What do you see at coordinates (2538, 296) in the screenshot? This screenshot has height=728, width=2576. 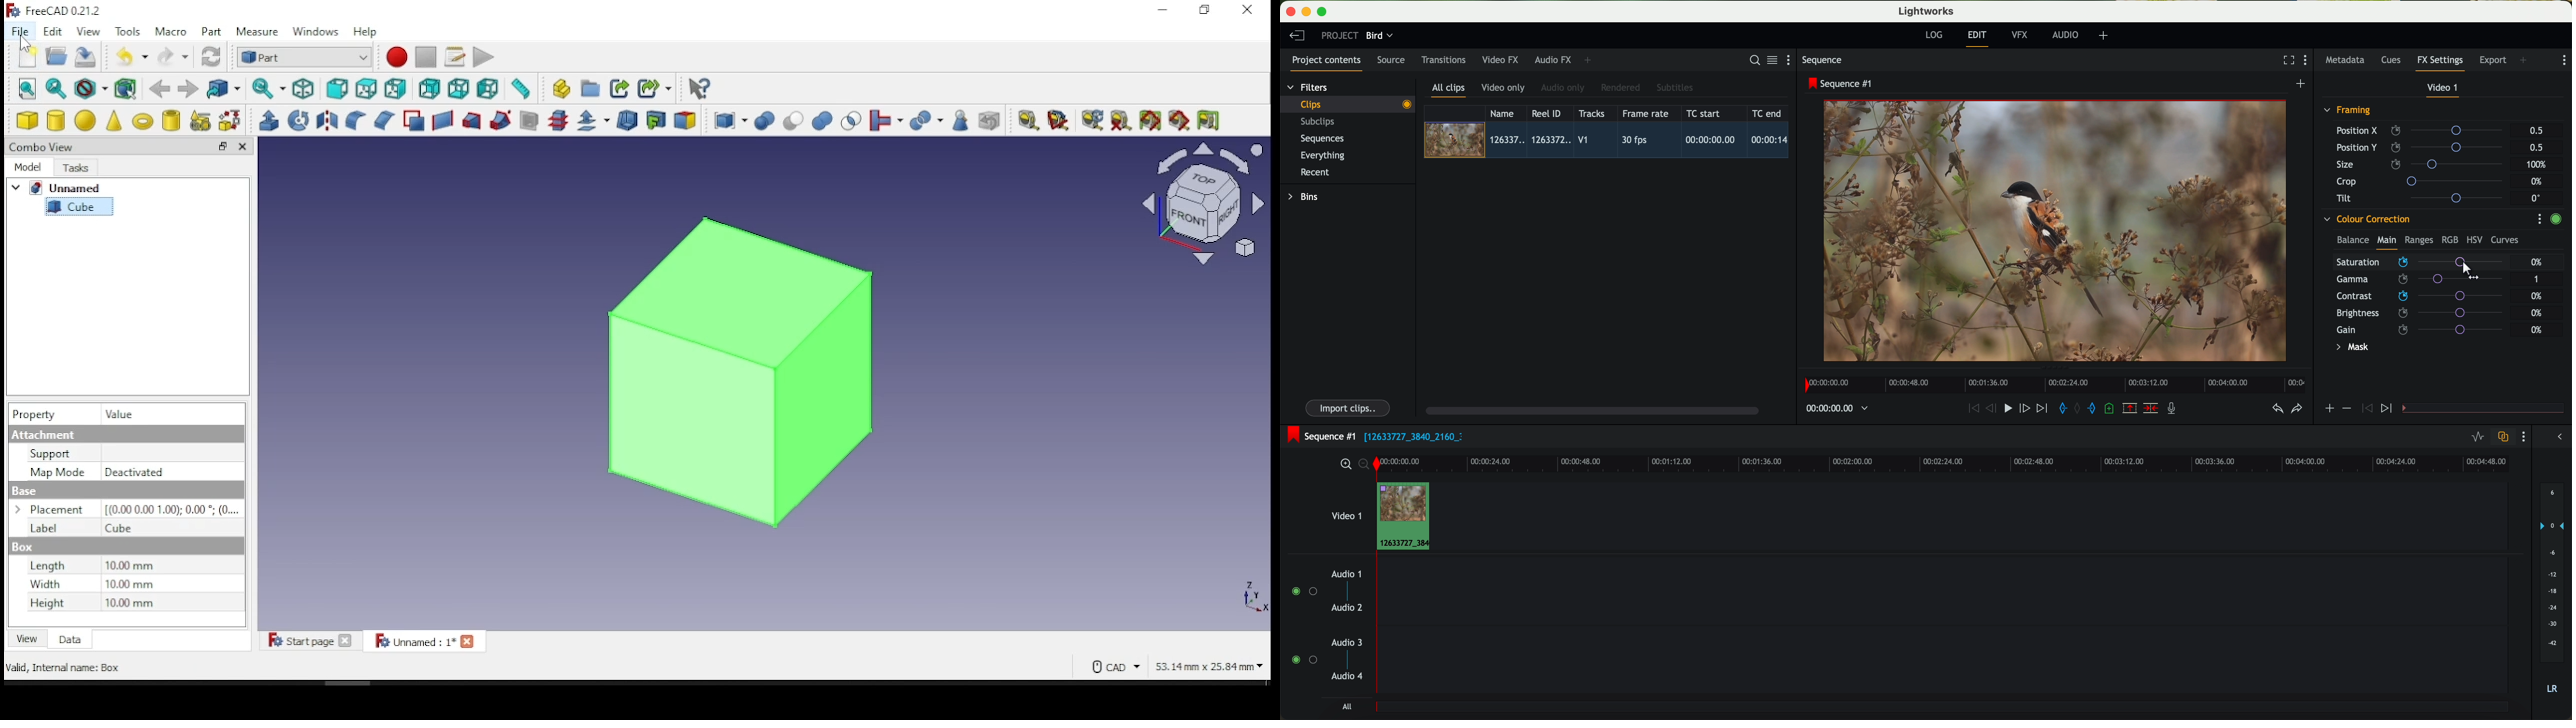 I see `0%` at bounding box center [2538, 296].